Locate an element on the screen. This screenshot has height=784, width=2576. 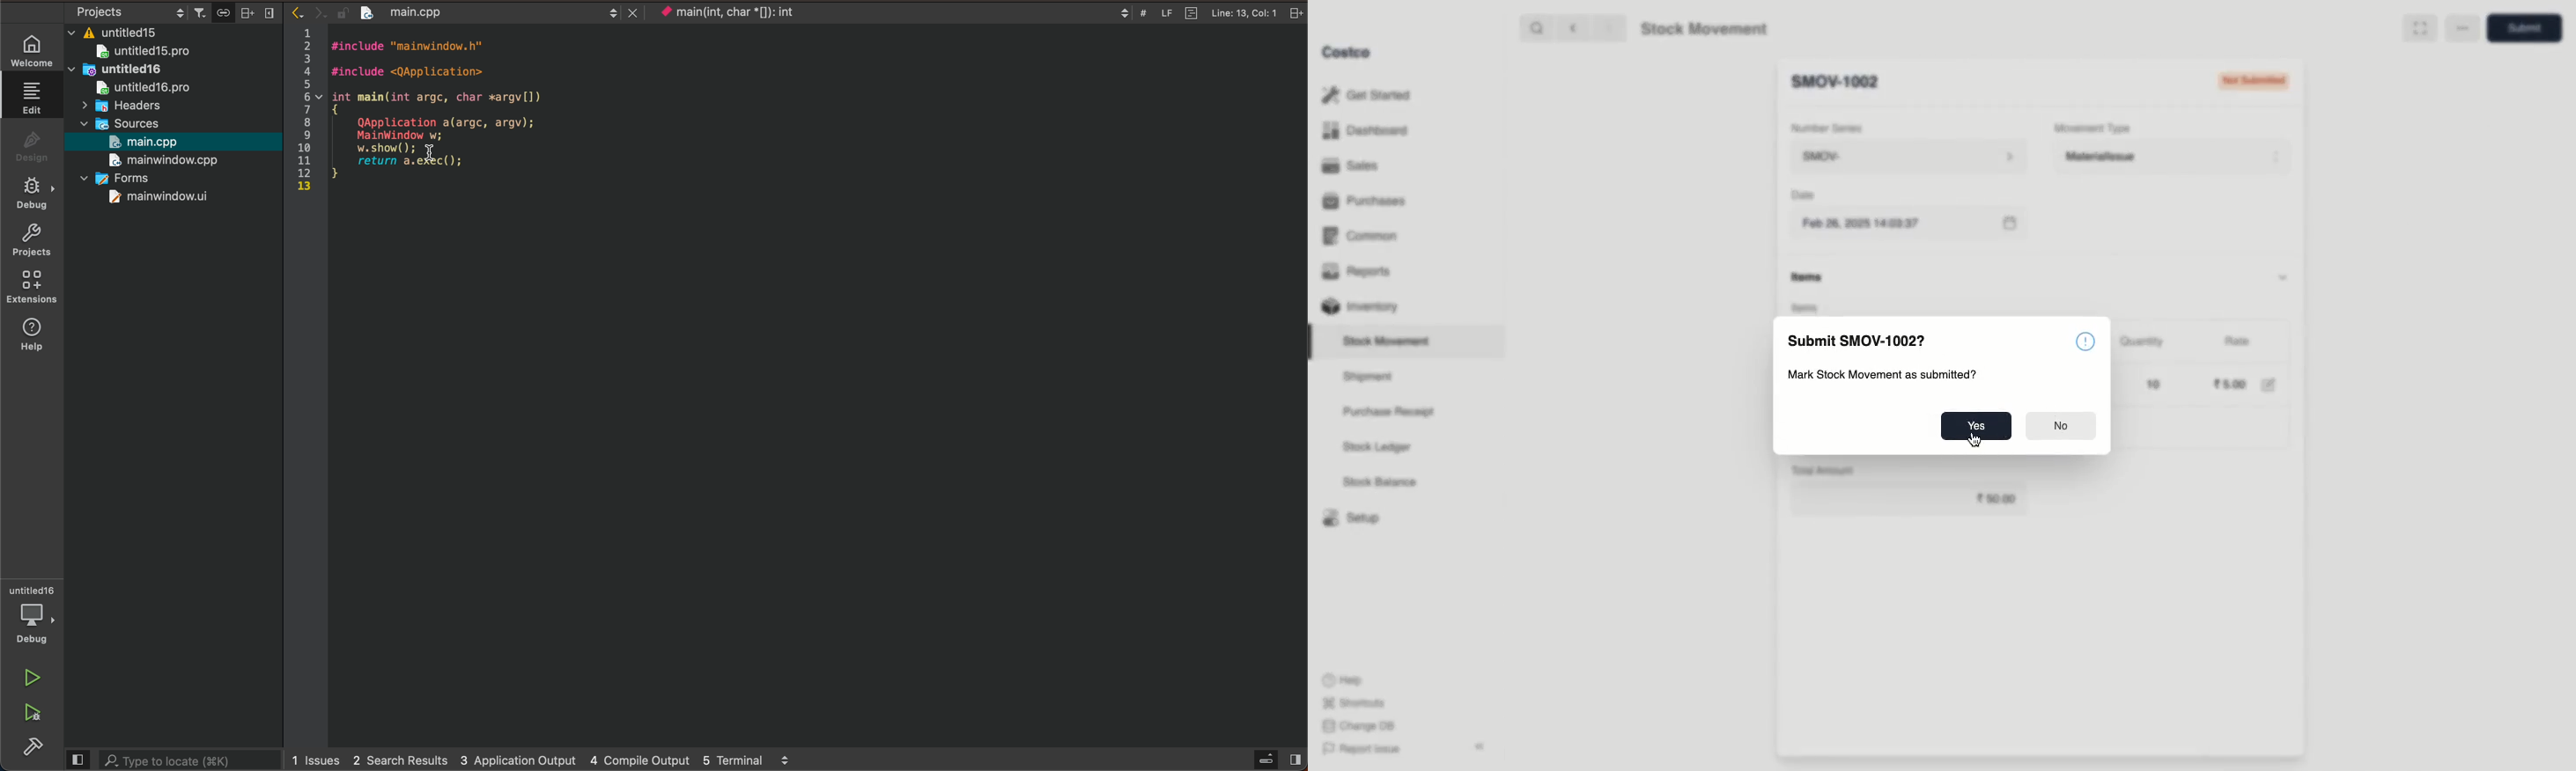
New Entry is located at coordinates (1833, 85).